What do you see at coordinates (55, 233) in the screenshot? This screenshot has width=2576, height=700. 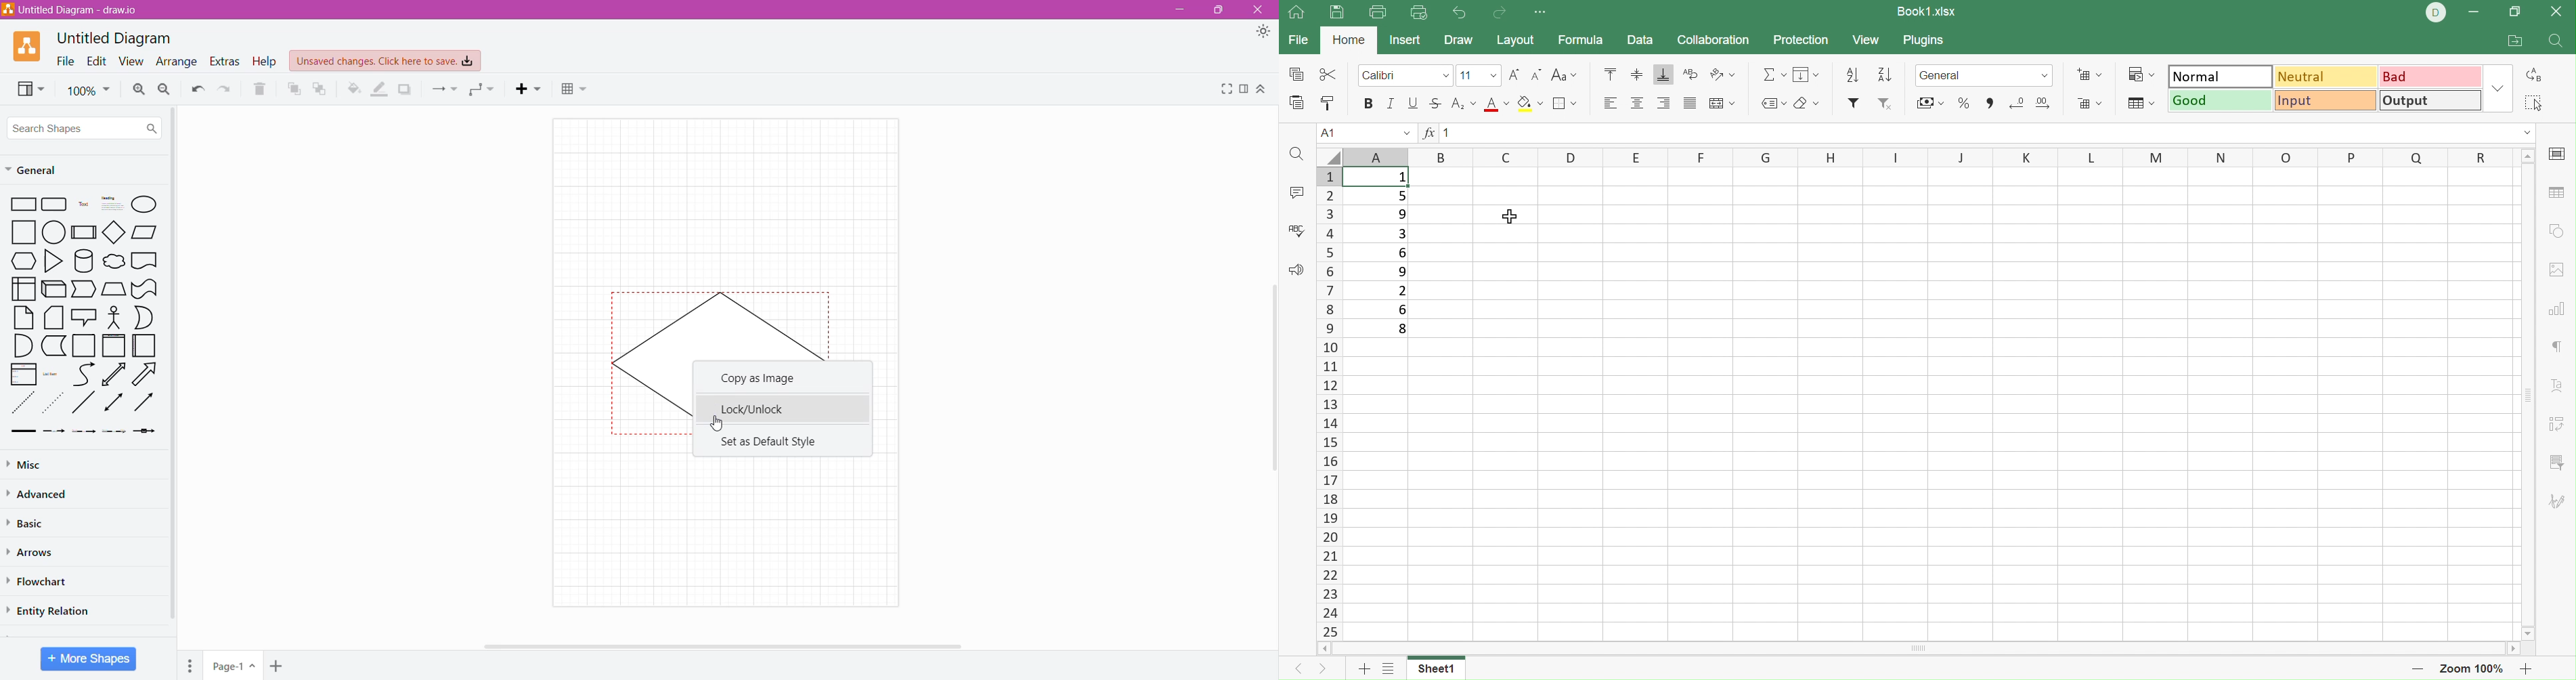 I see `Circle` at bounding box center [55, 233].